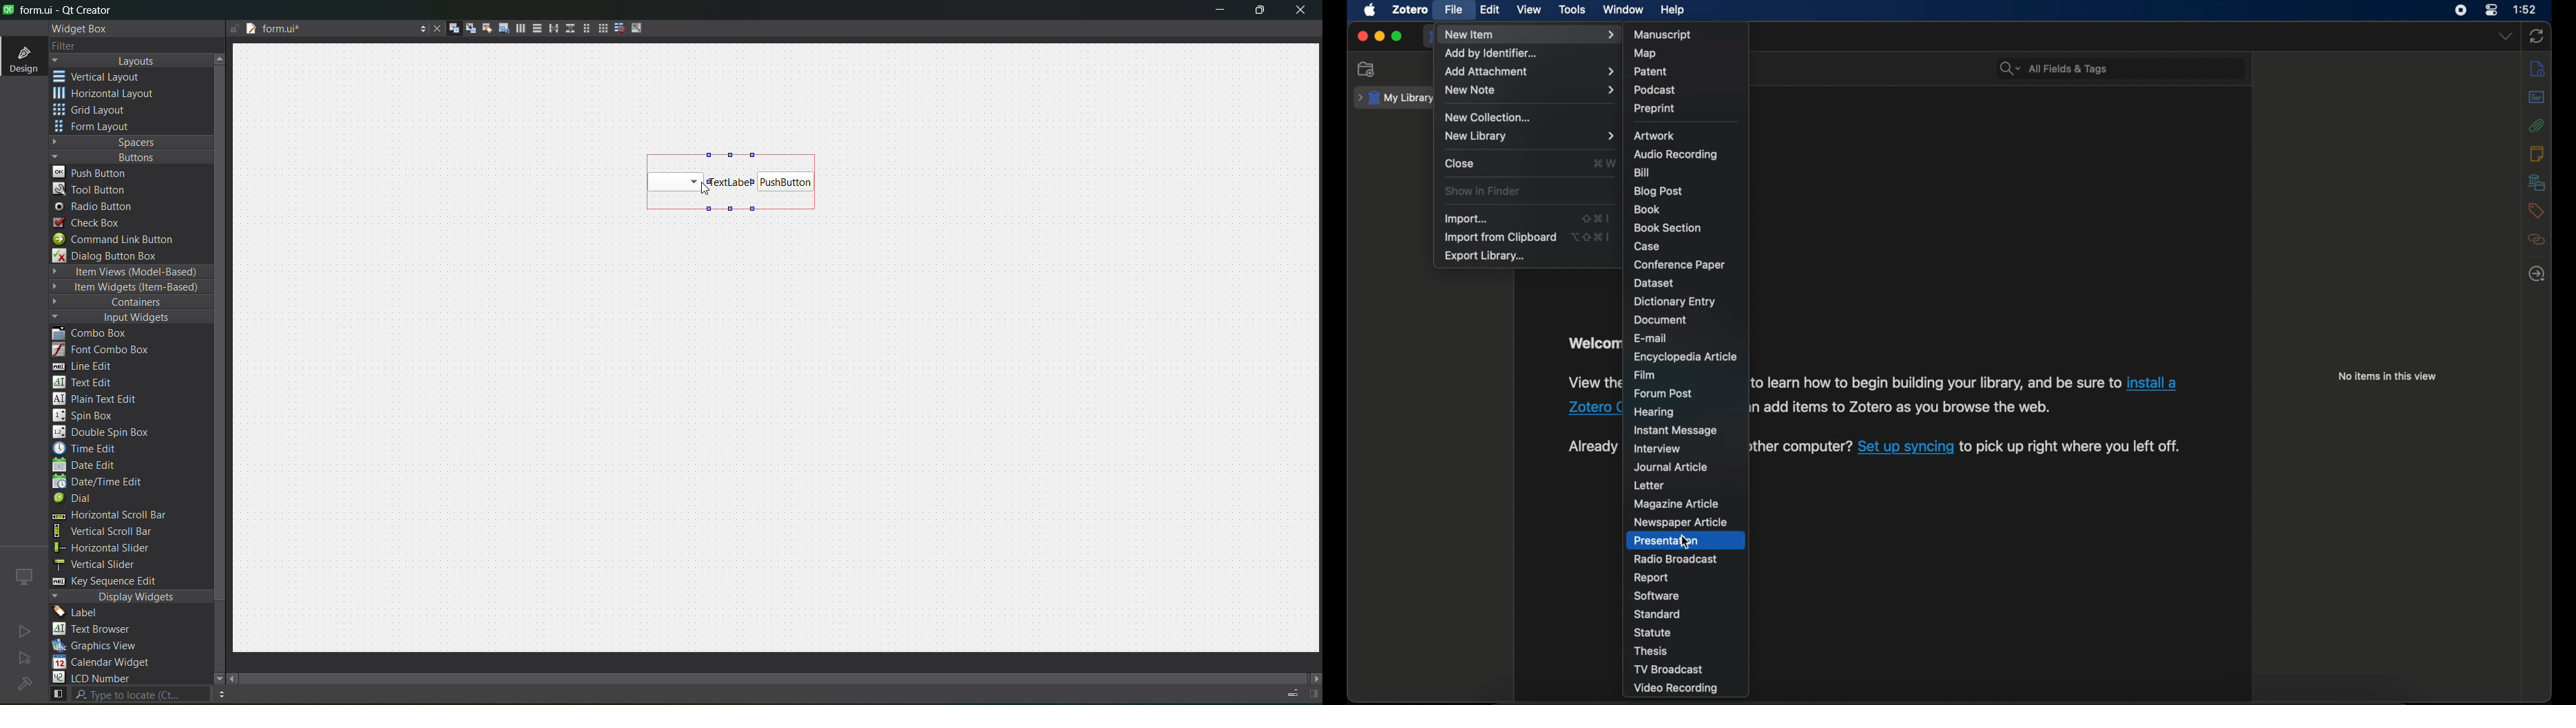 The height and width of the screenshot is (728, 2576). I want to click on tools, so click(1572, 9).